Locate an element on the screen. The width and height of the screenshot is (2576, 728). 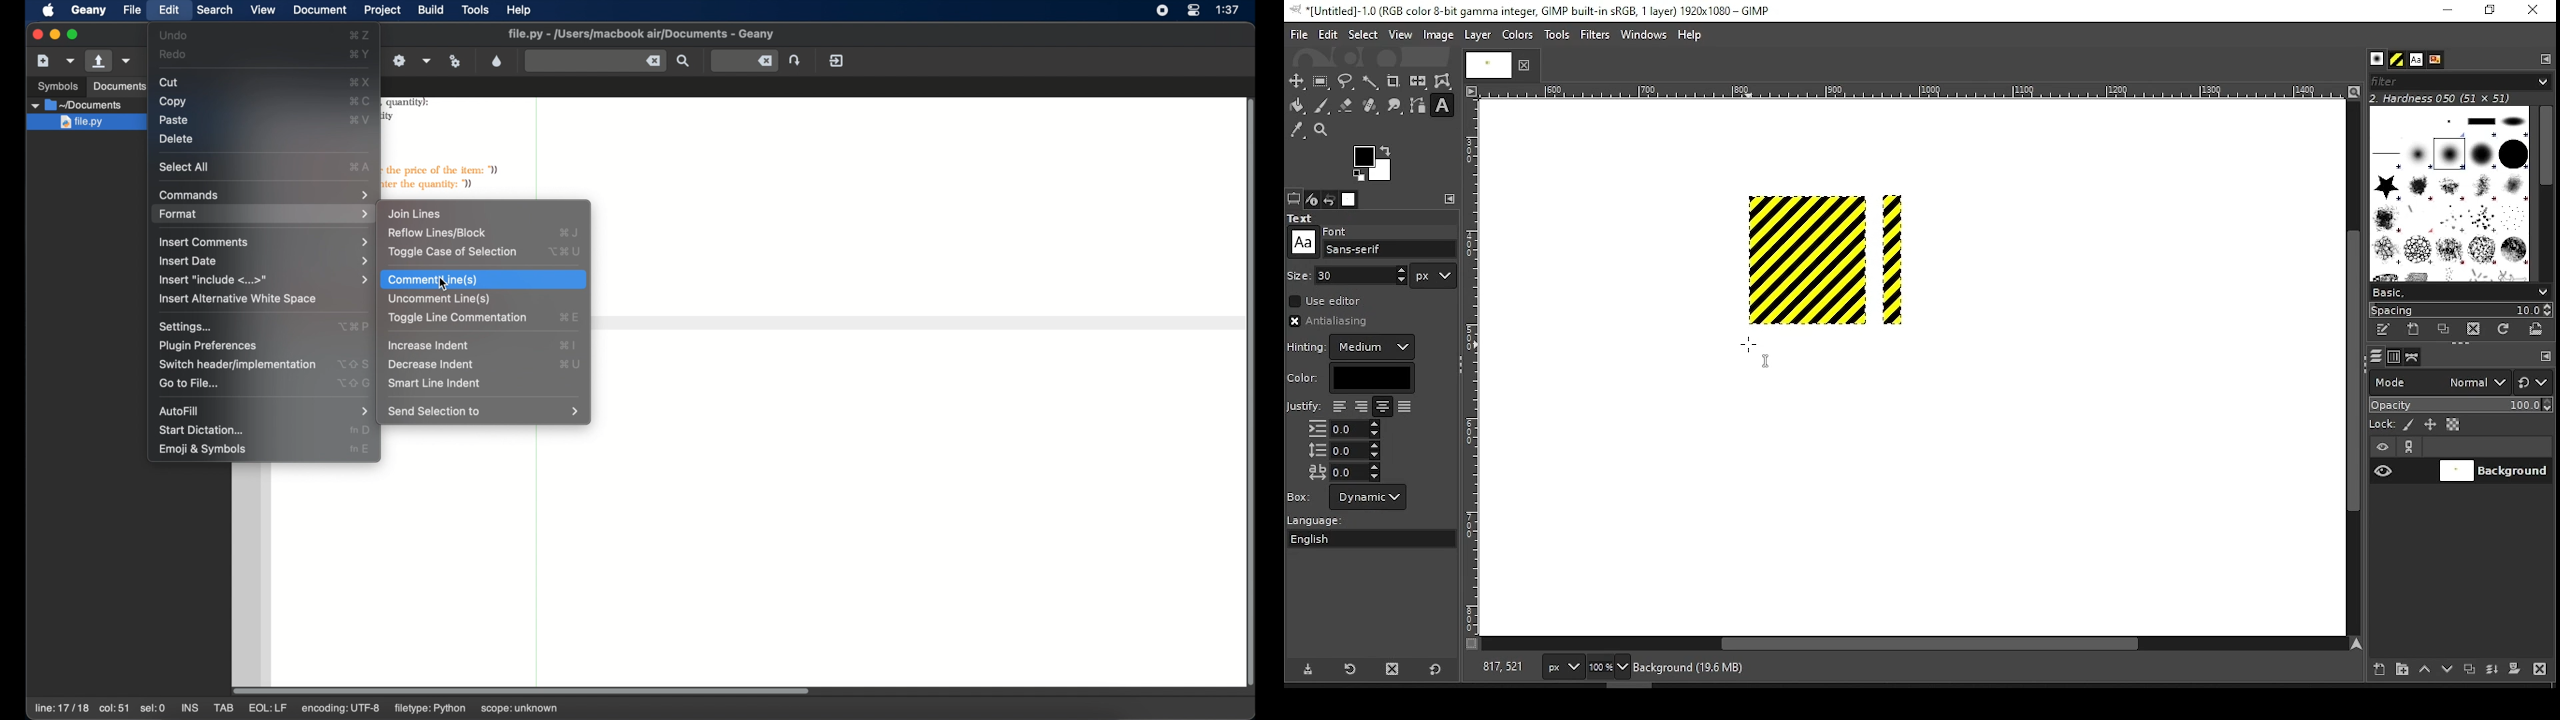
configure this tab is located at coordinates (2546, 358).